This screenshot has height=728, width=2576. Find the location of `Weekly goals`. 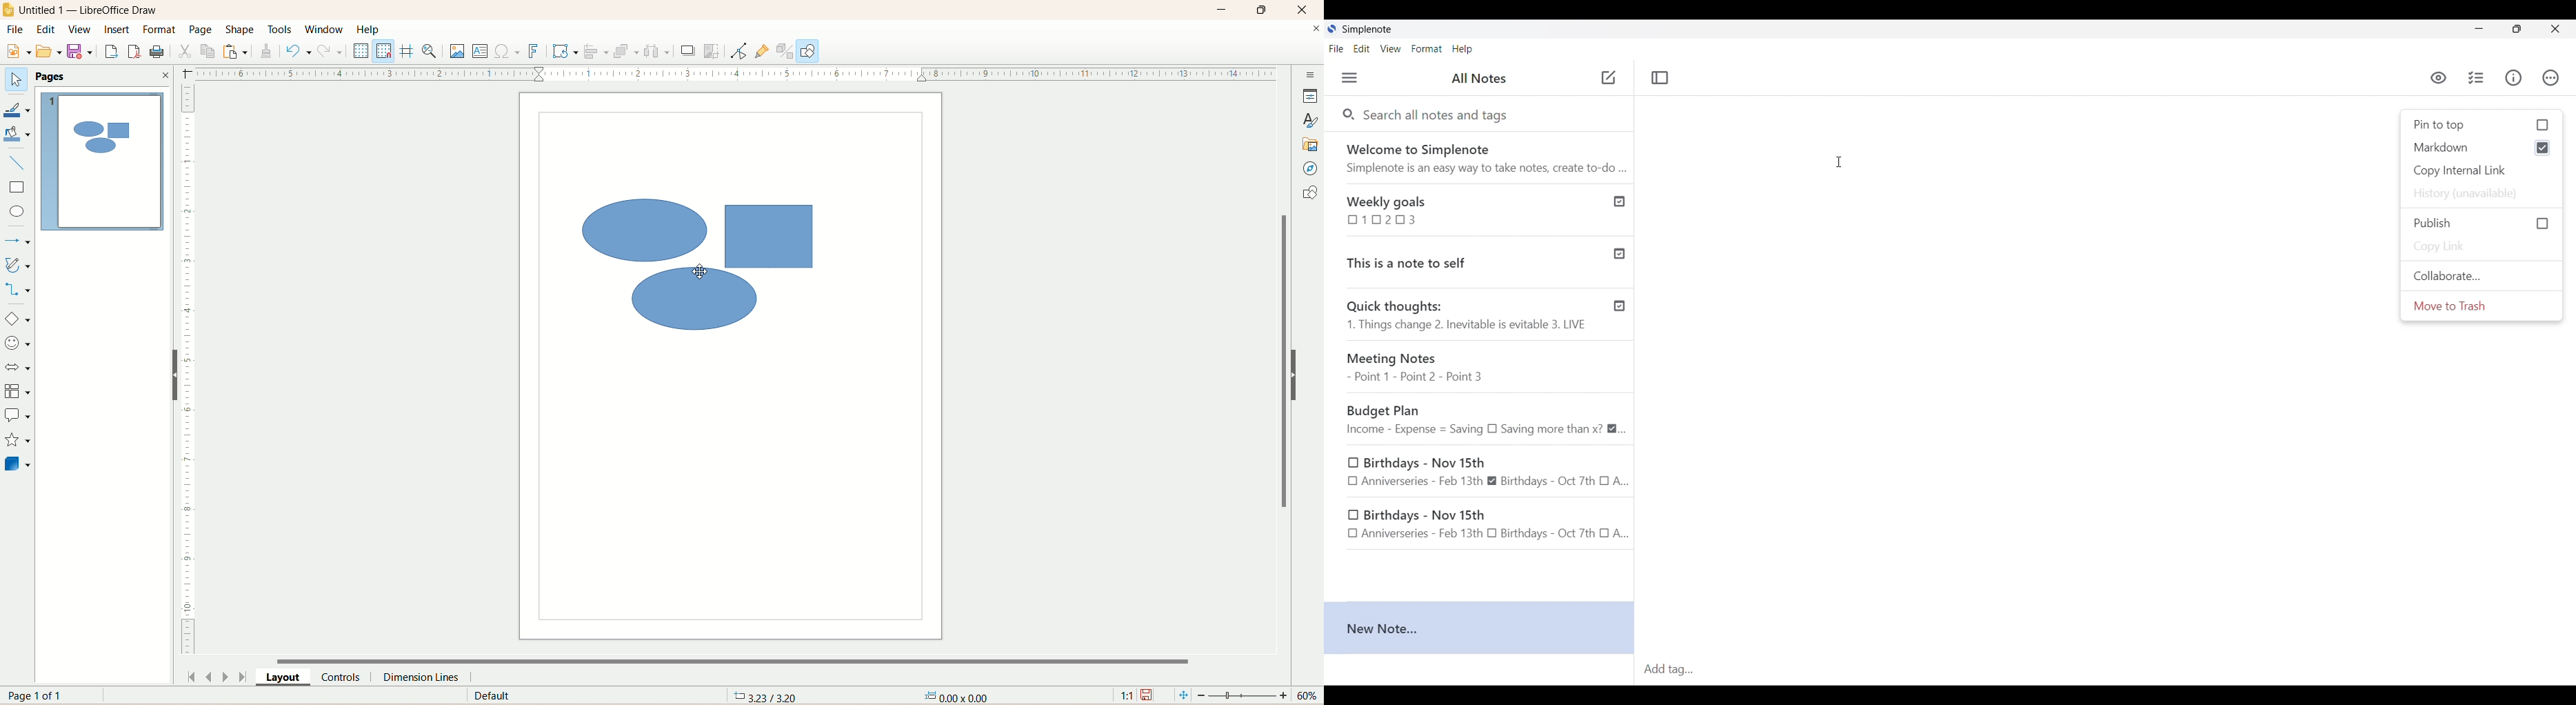

Weekly goals is located at coordinates (1463, 209).